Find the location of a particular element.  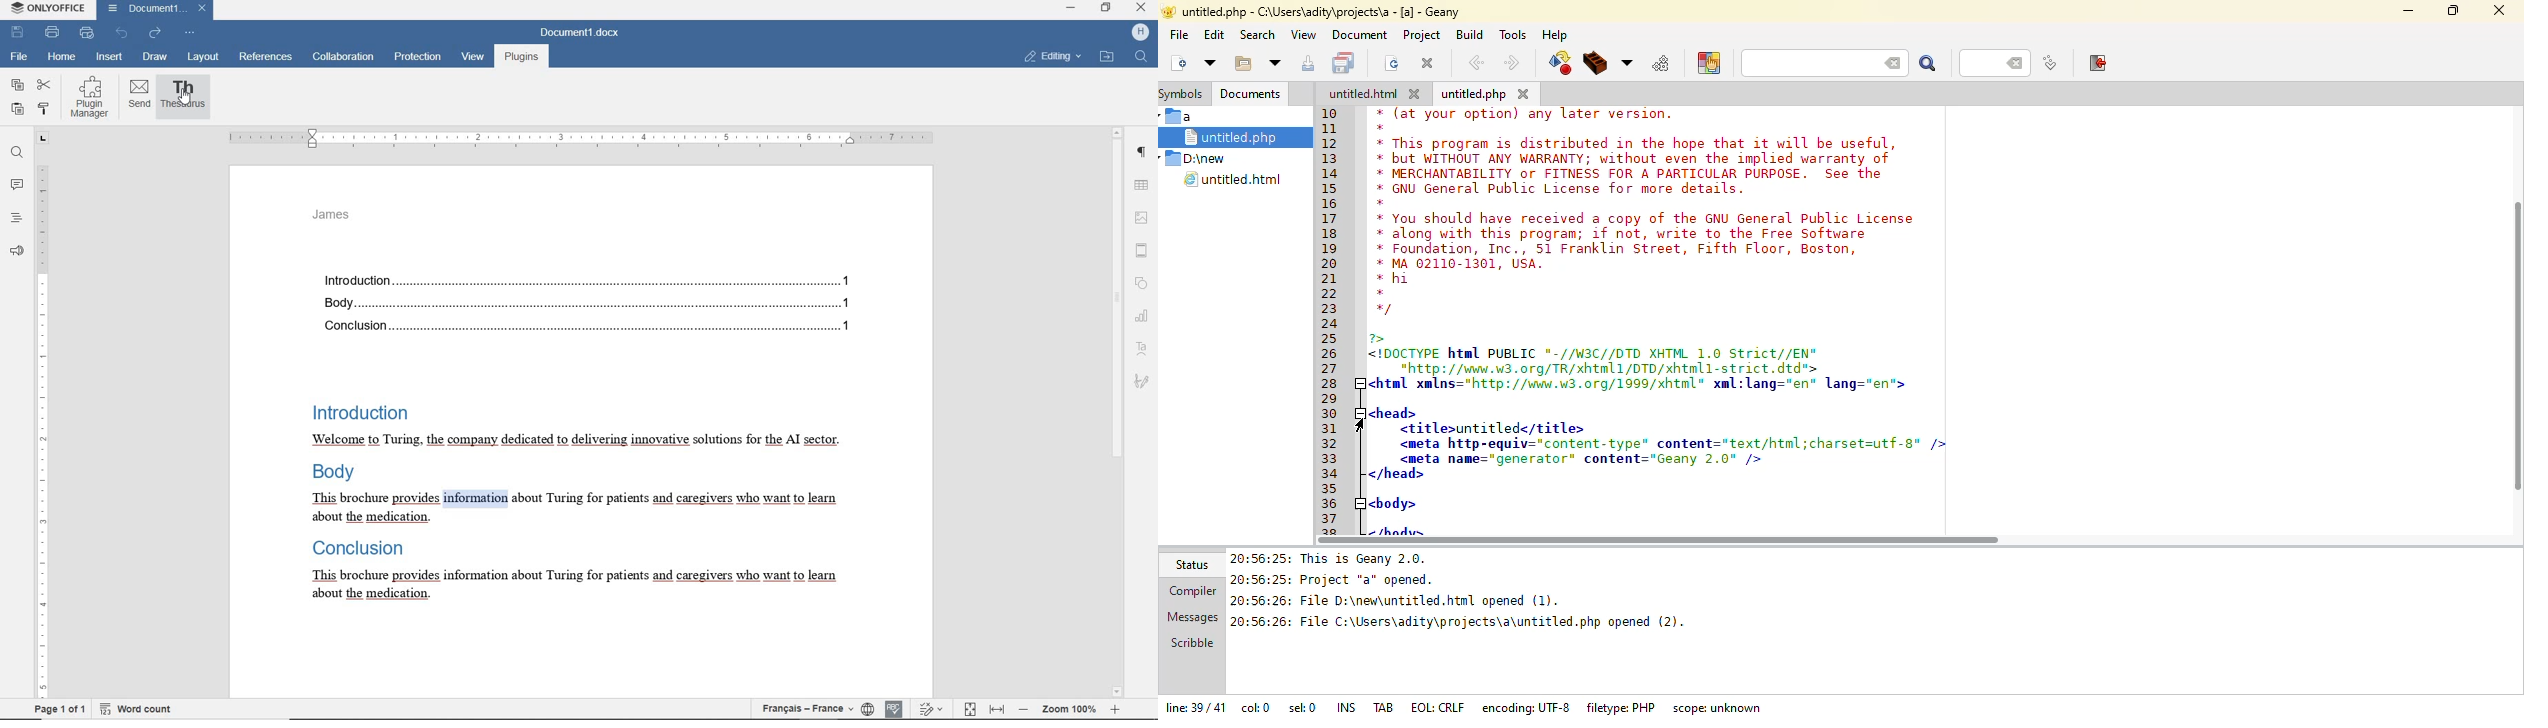

open is located at coordinates (1242, 63).